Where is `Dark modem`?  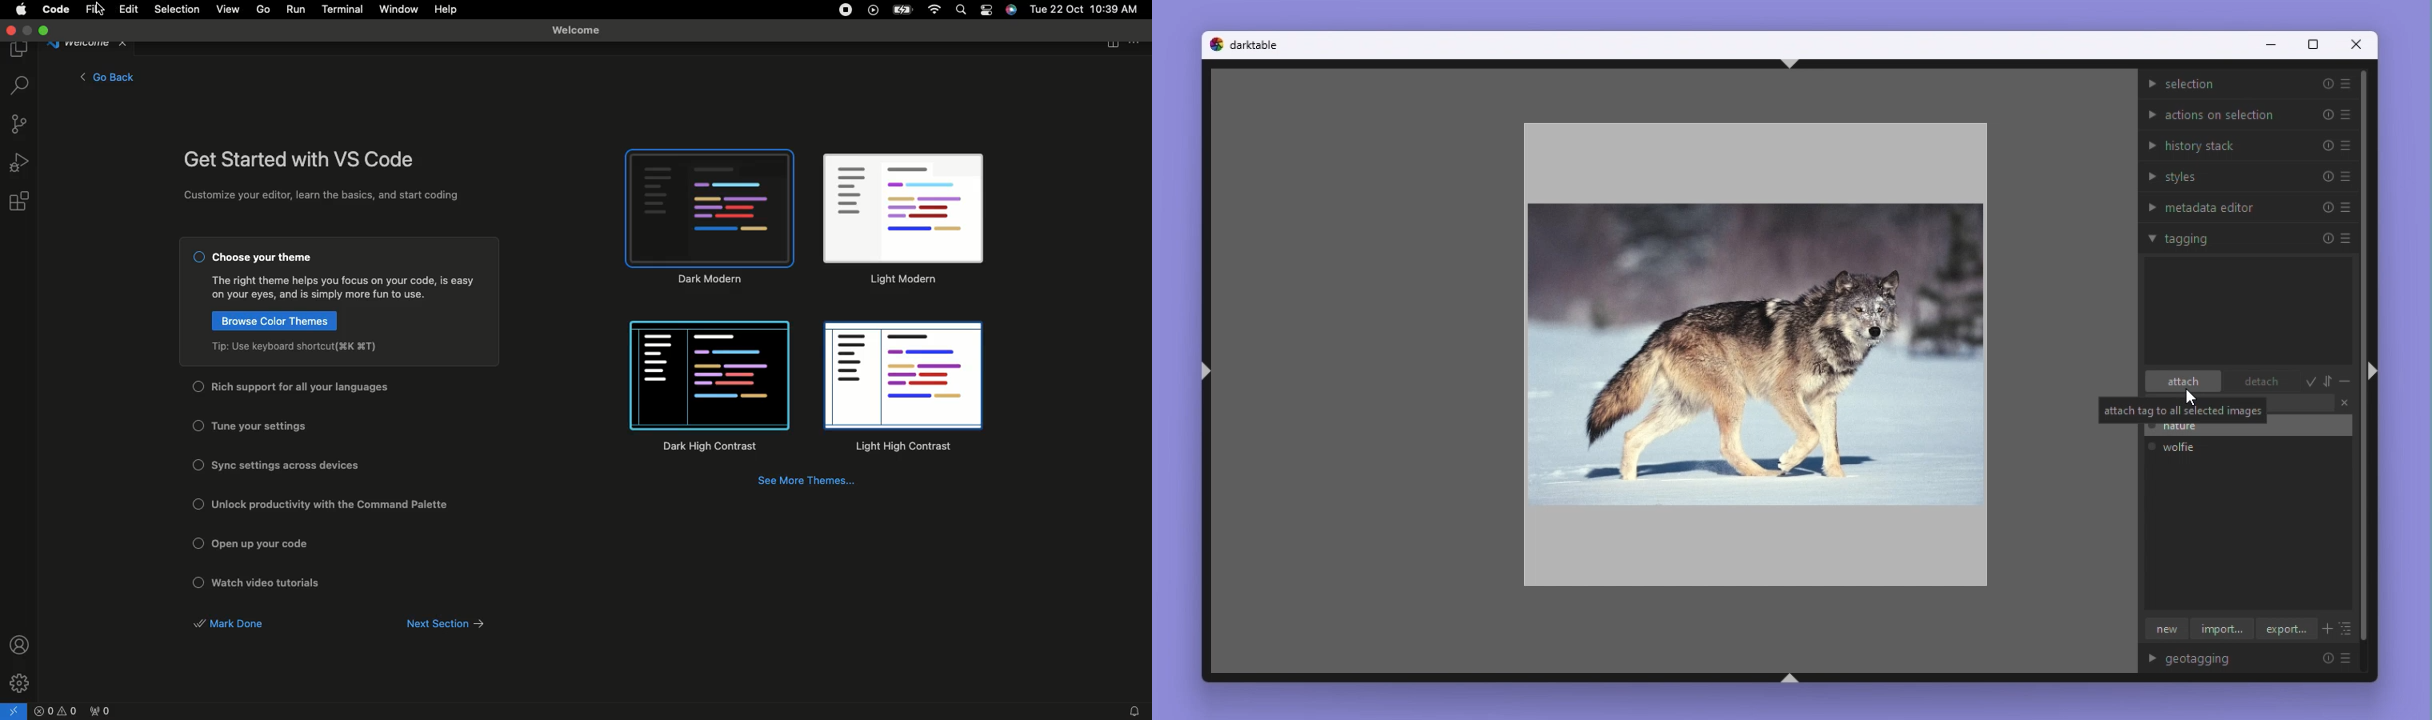 Dark modem is located at coordinates (711, 217).